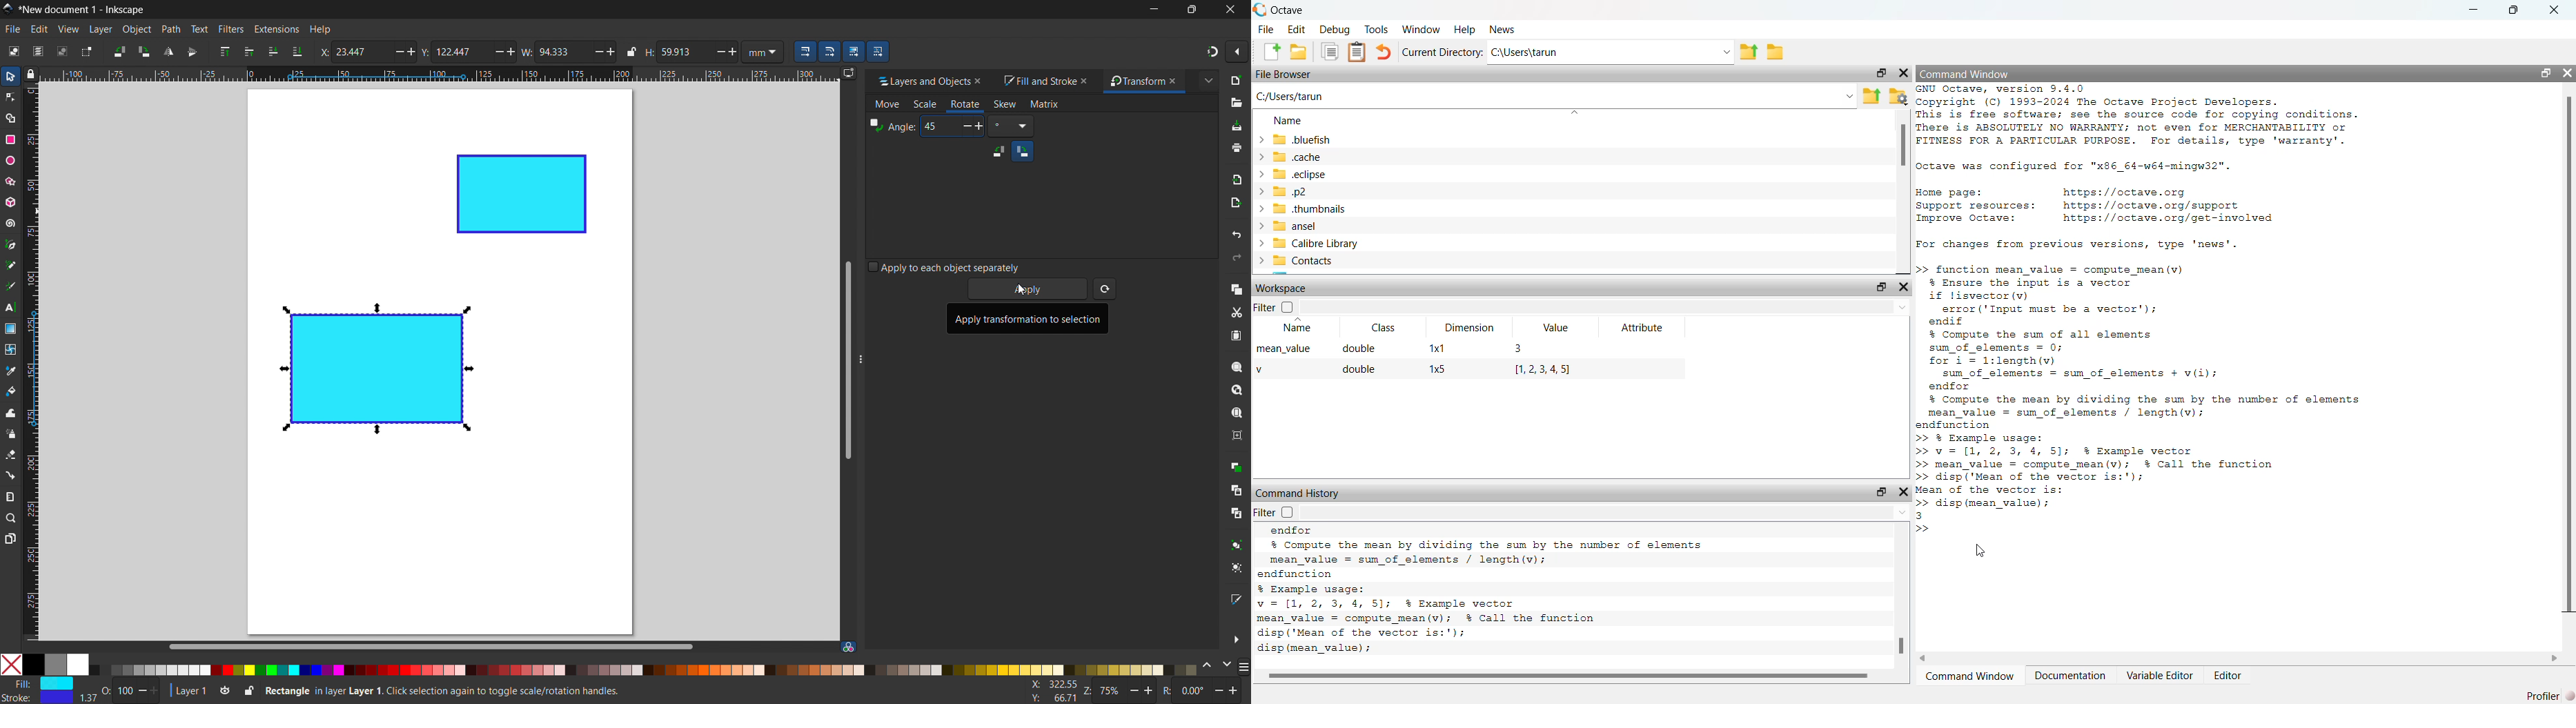  What do you see at coordinates (1236, 466) in the screenshot?
I see `duplicate` at bounding box center [1236, 466].